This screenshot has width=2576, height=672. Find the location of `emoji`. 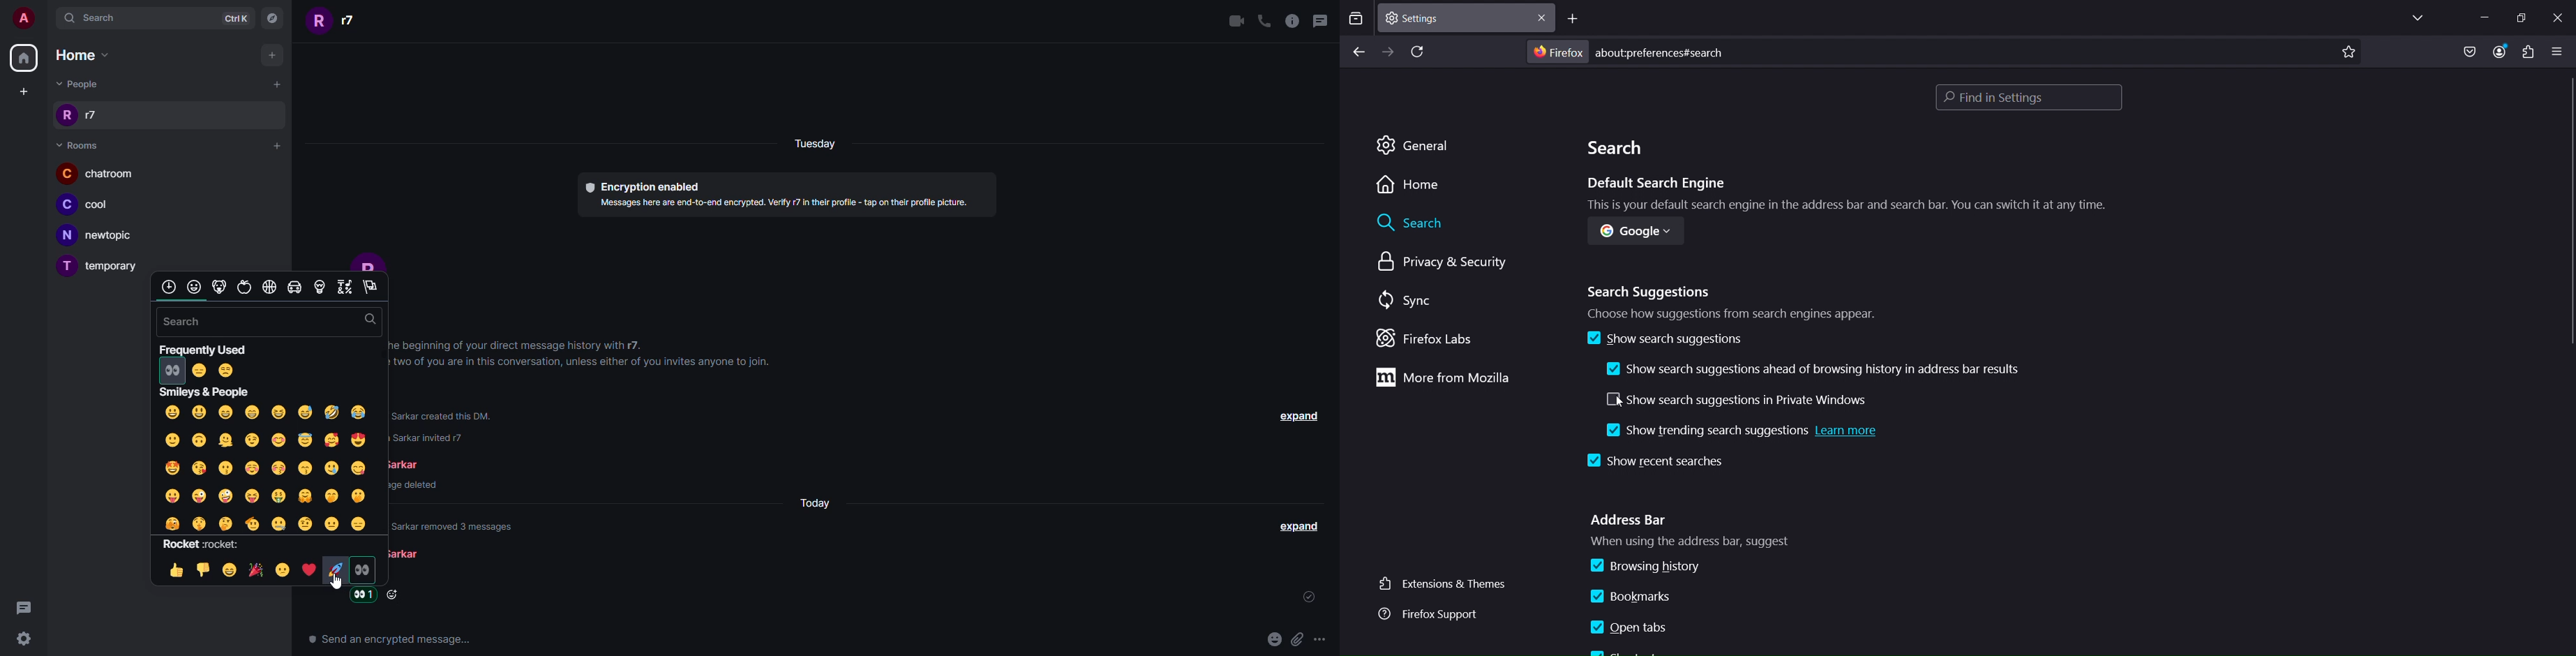

emoji is located at coordinates (311, 568).